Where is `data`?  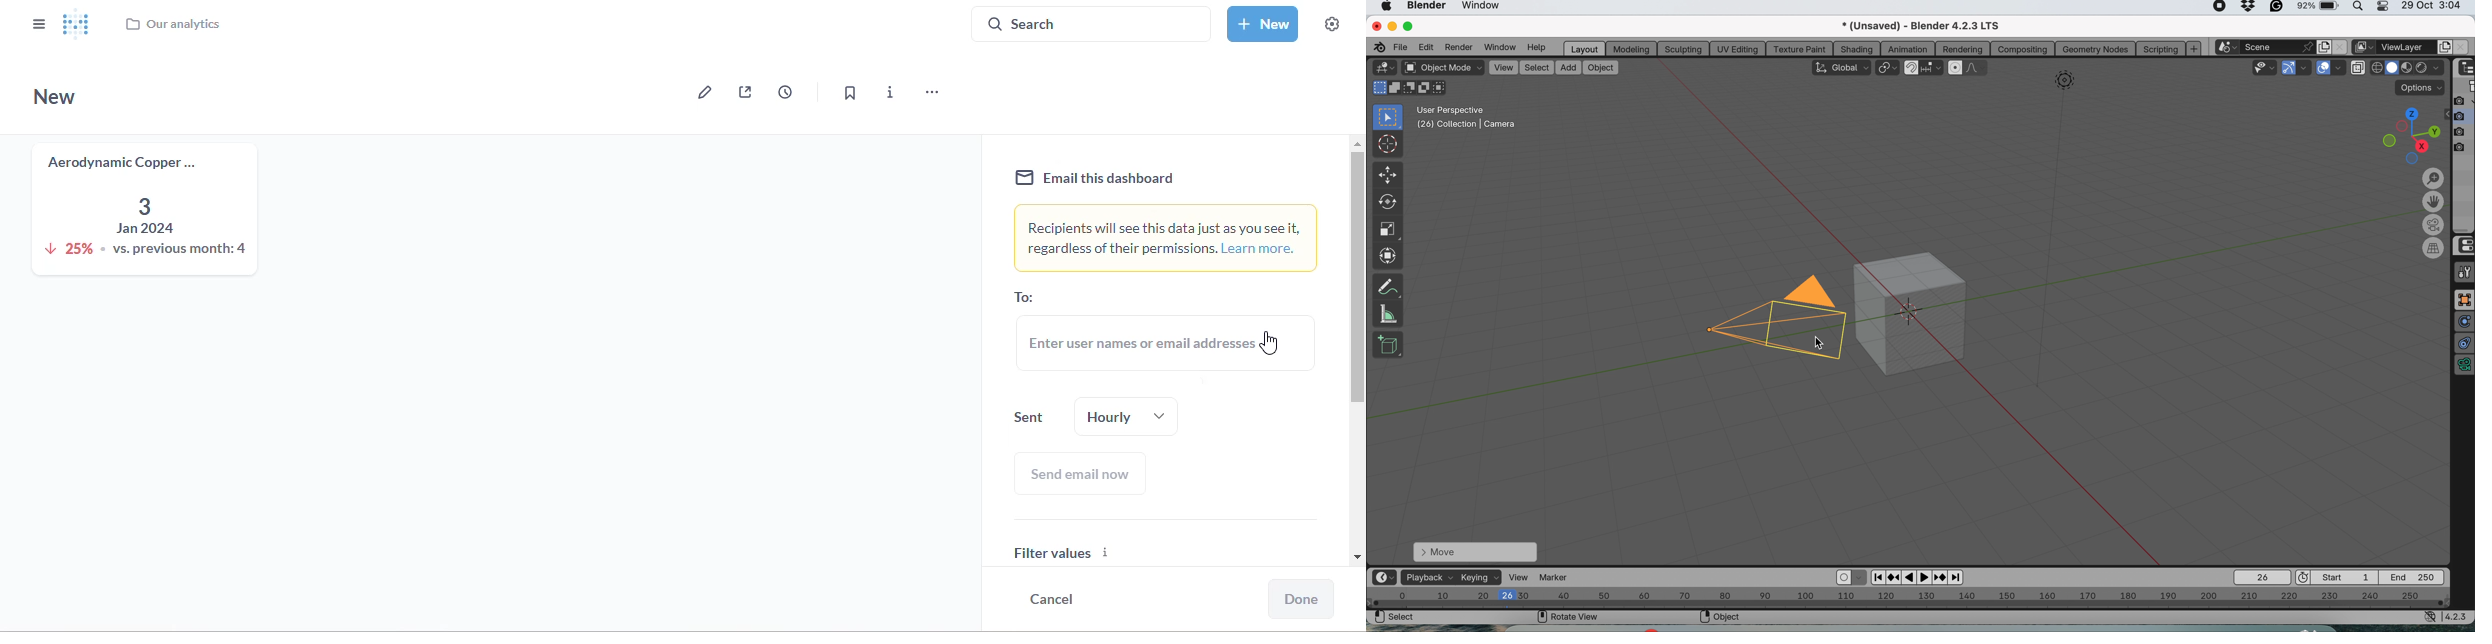
data is located at coordinates (2465, 366).